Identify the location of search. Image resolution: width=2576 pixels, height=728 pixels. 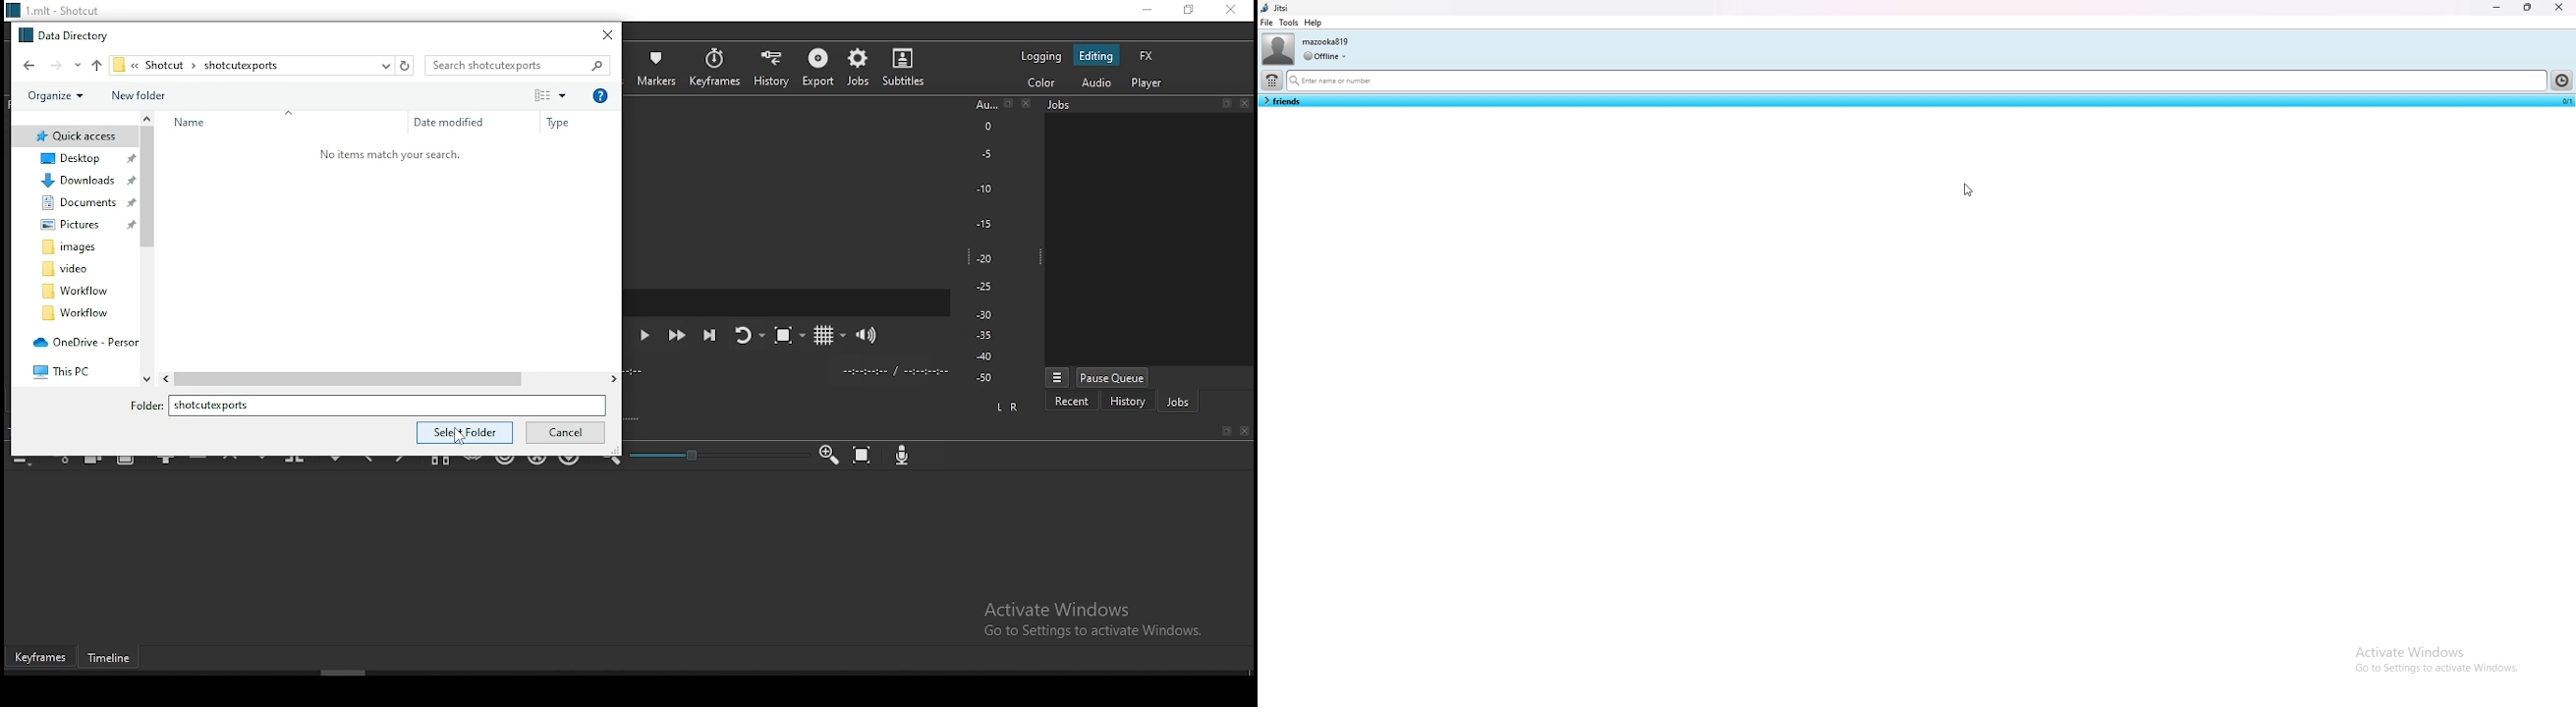
(523, 66).